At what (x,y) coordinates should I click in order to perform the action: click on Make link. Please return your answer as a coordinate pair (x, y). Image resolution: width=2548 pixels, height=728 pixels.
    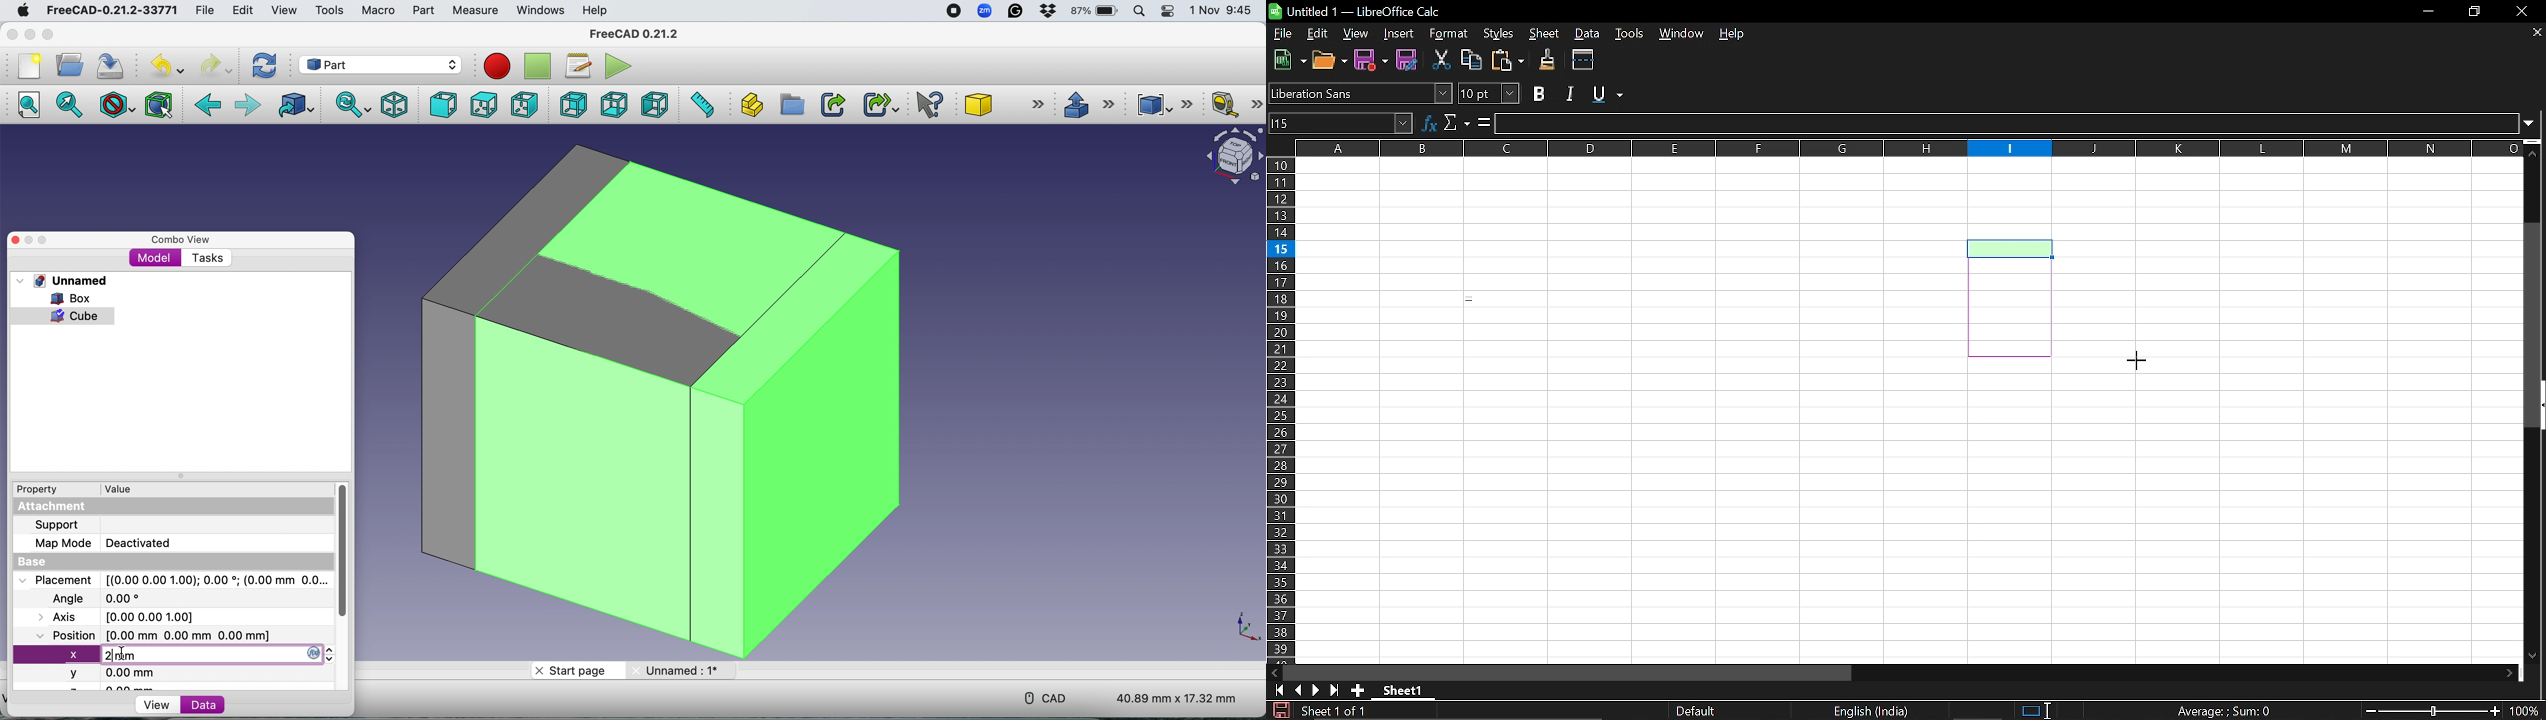
    Looking at the image, I should click on (833, 104).